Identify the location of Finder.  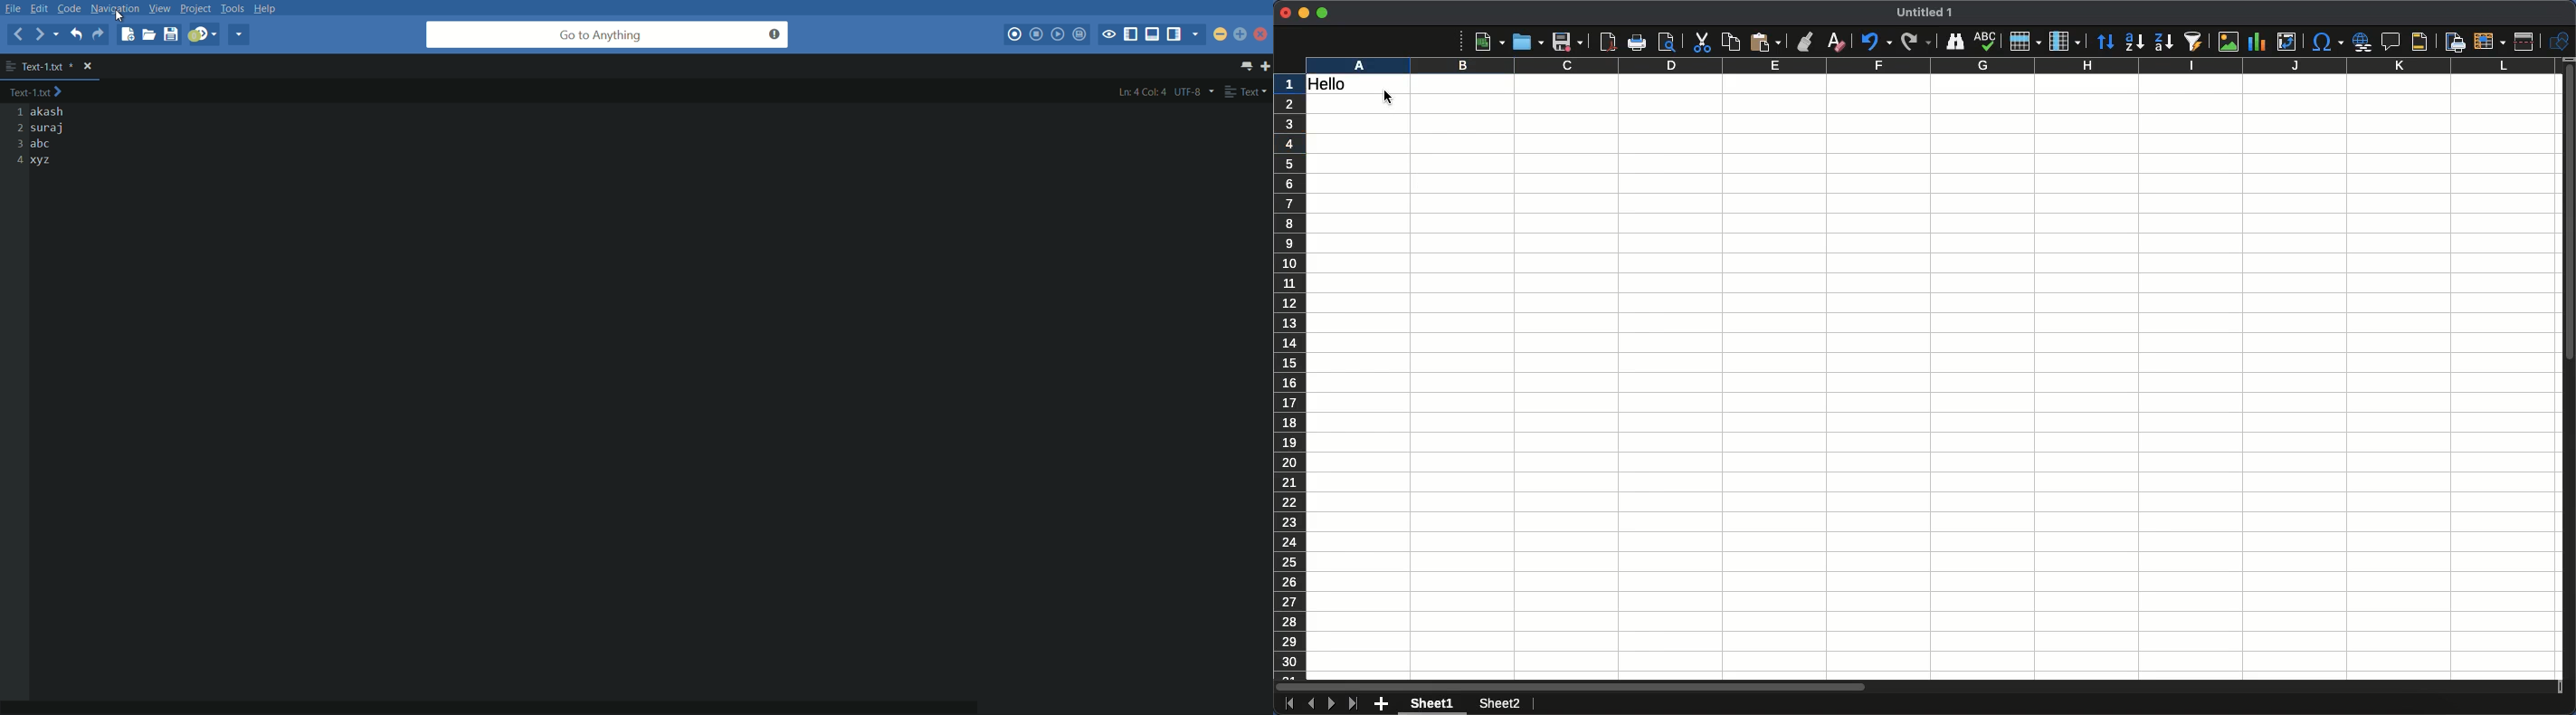
(1953, 42).